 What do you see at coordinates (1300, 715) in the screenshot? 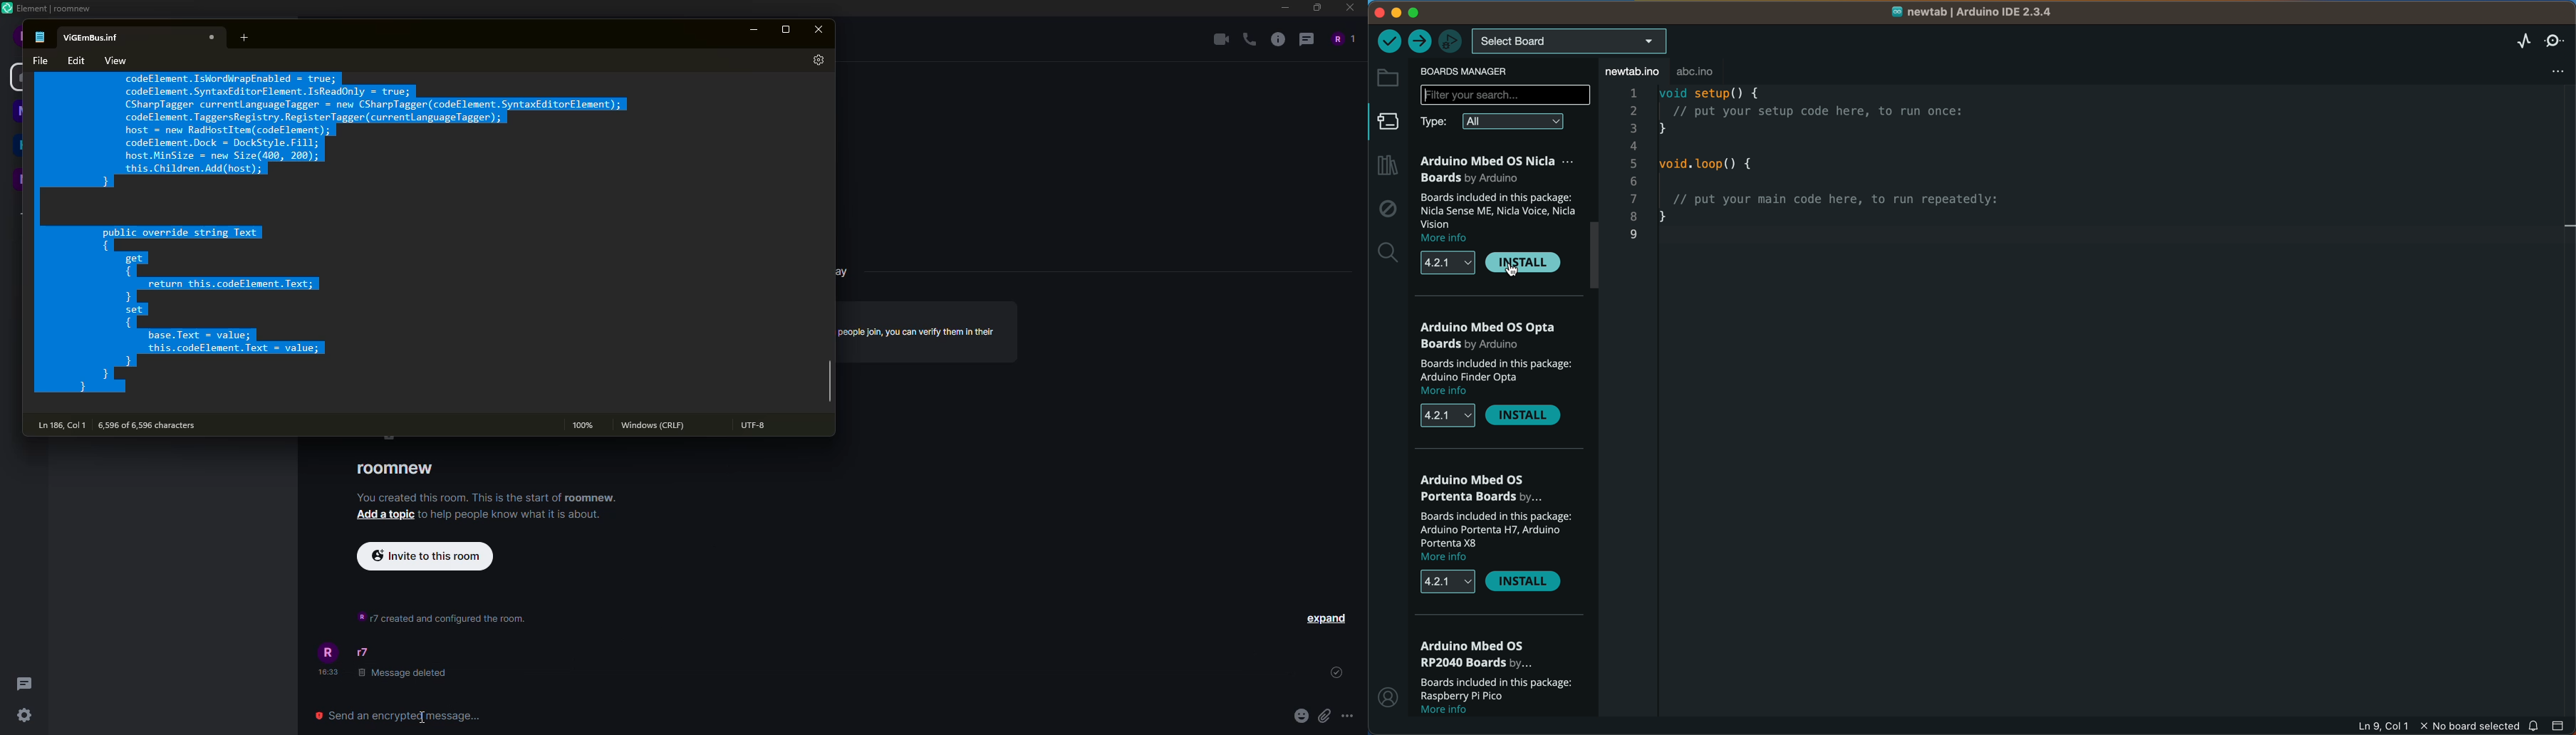
I see `emoji` at bounding box center [1300, 715].